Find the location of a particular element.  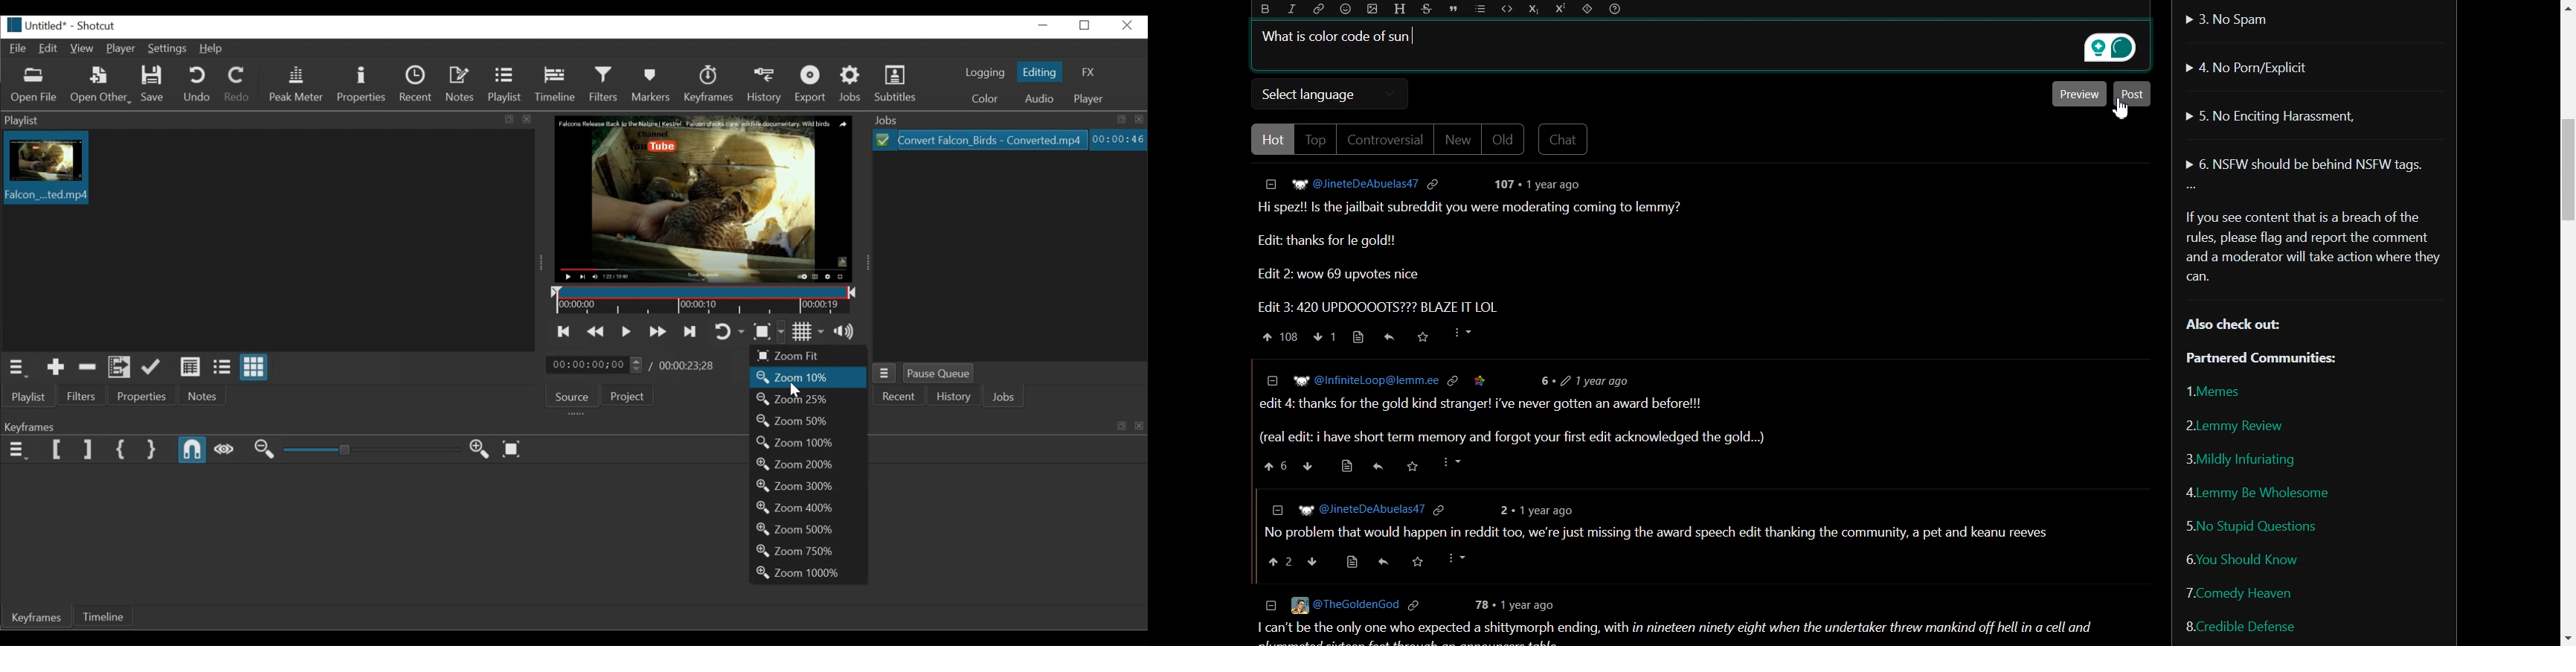

Project is located at coordinates (627, 395).